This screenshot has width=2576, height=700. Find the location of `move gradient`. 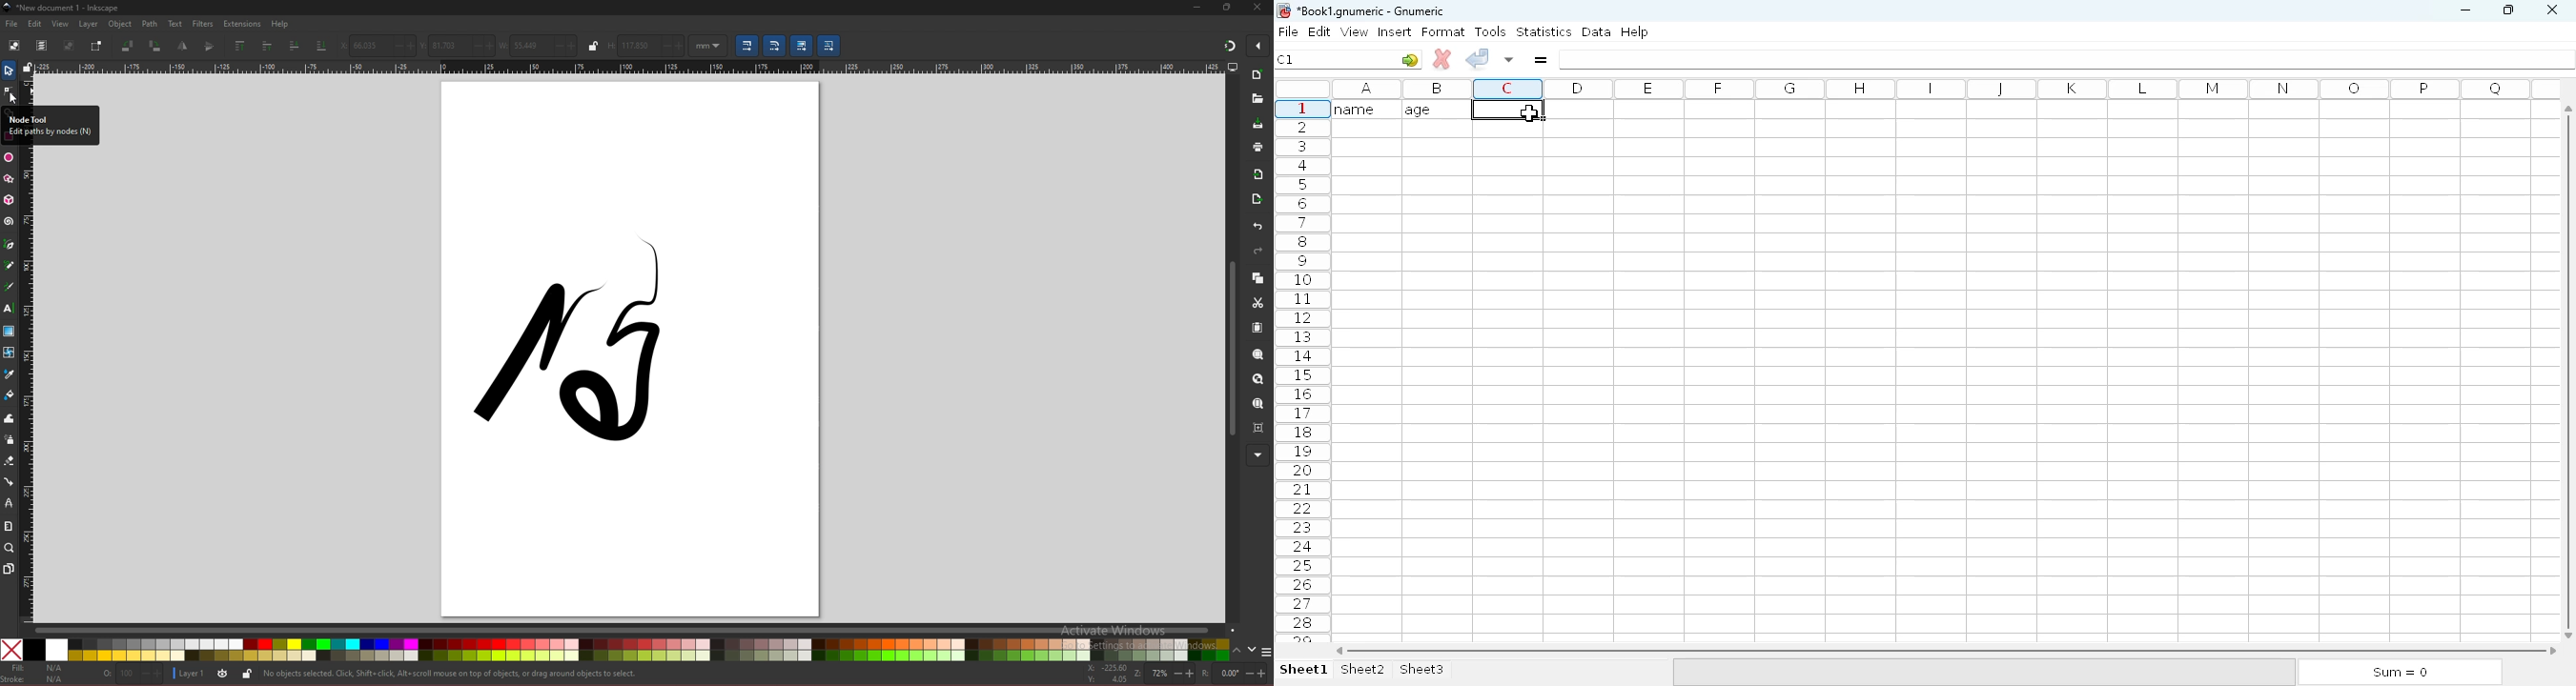

move gradient is located at coordinates (801, 46).